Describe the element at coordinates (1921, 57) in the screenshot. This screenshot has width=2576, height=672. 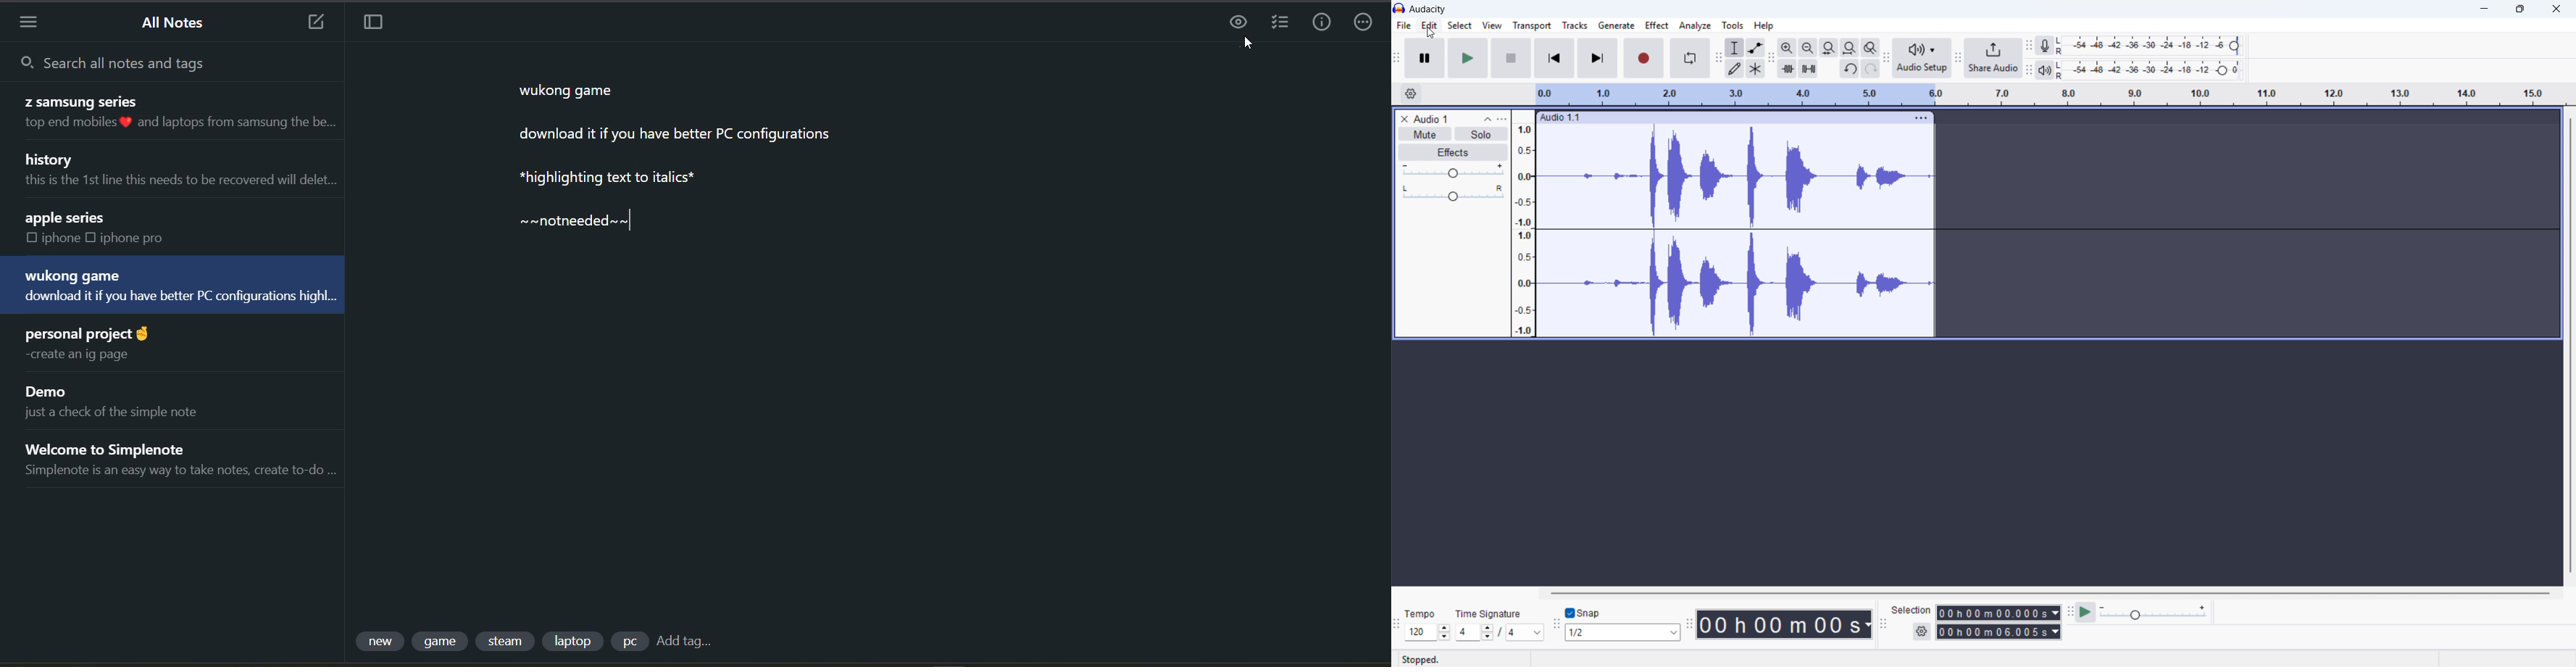
I see `audio setup` at that location.